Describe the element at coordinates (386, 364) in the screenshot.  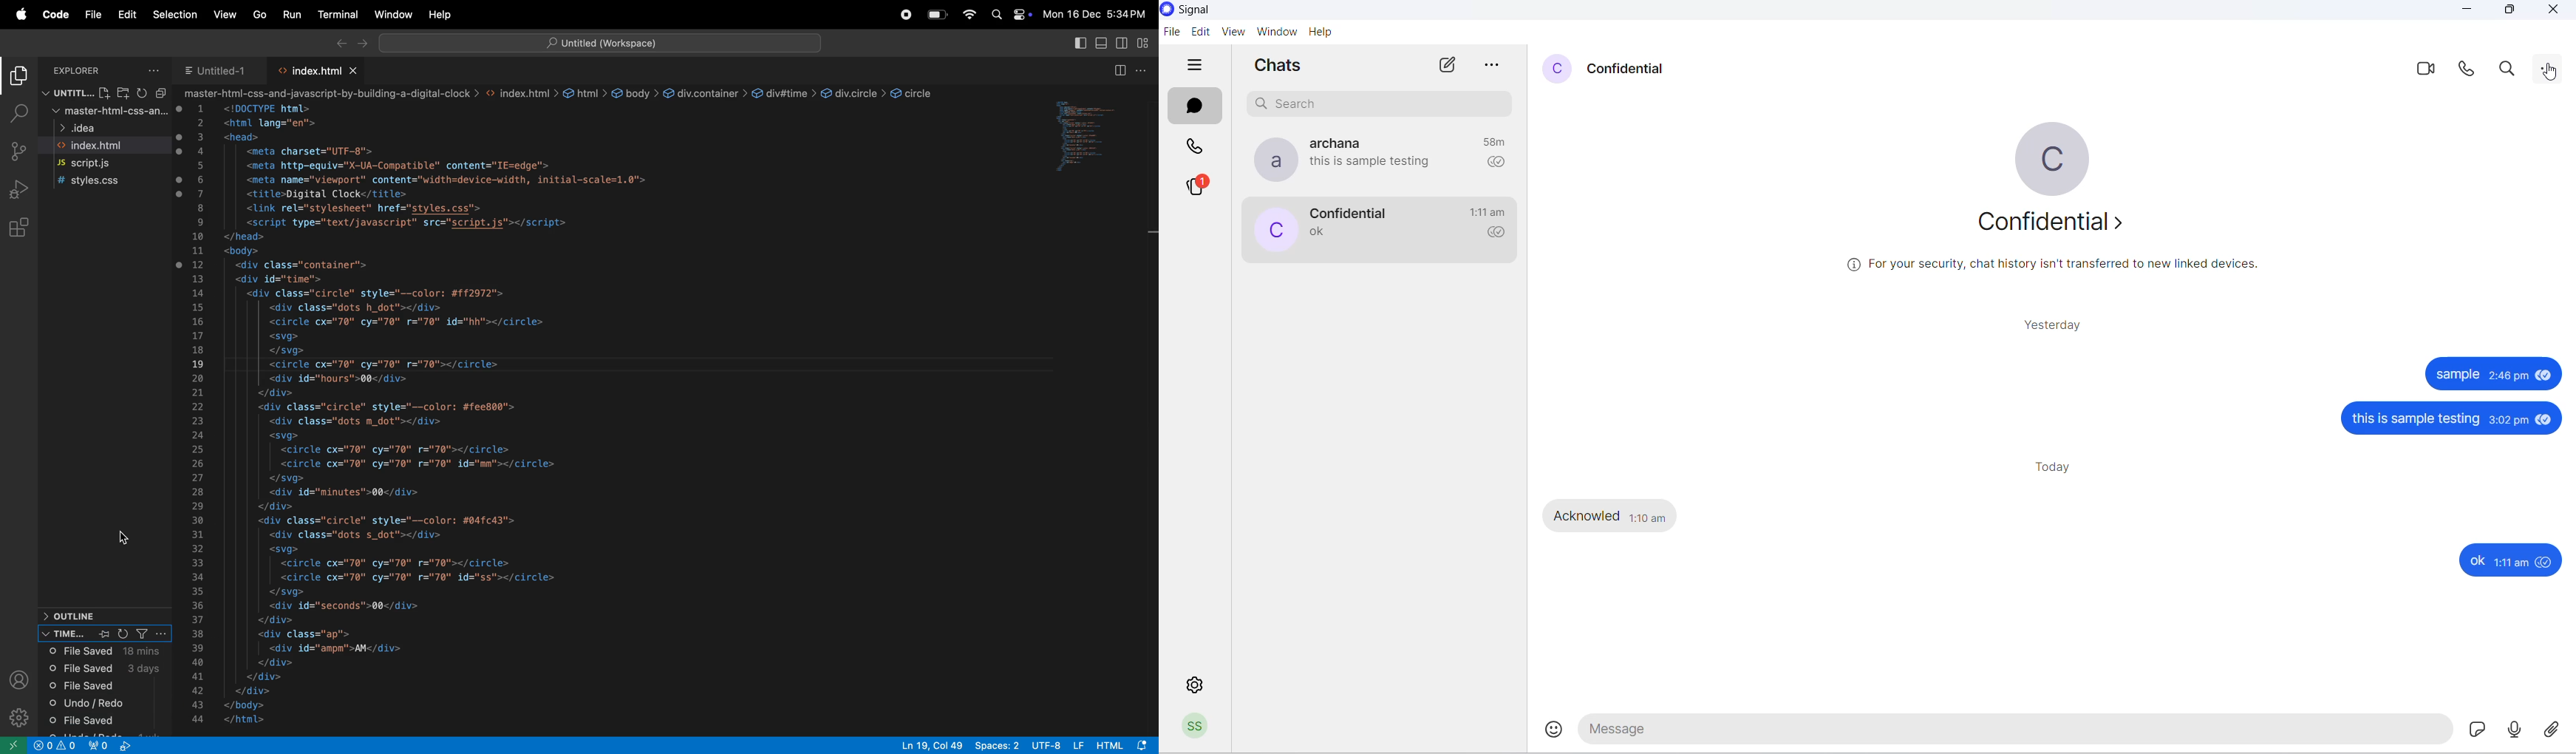
I see `<circle cx="70" cy="70" r="70"></circle>` at that location.